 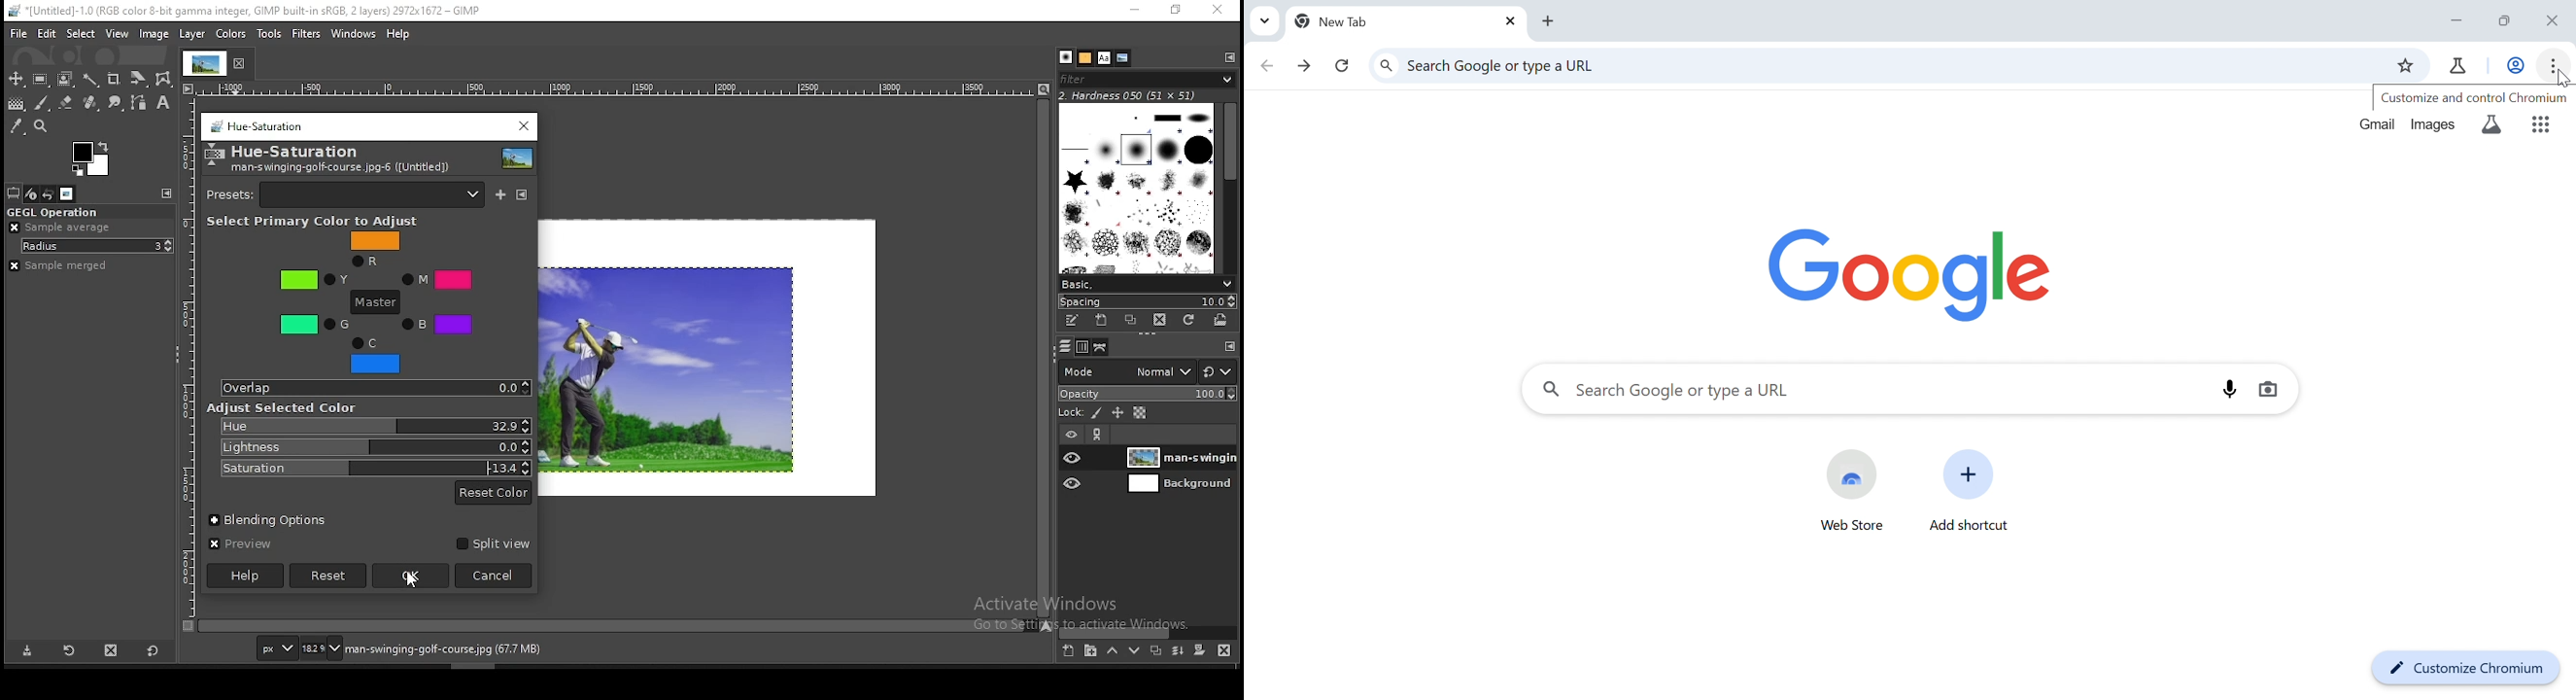 What do you see at coordinates (16, 102) in the screenshot?
I see `gradient tool` at bounding box center [16, 102].